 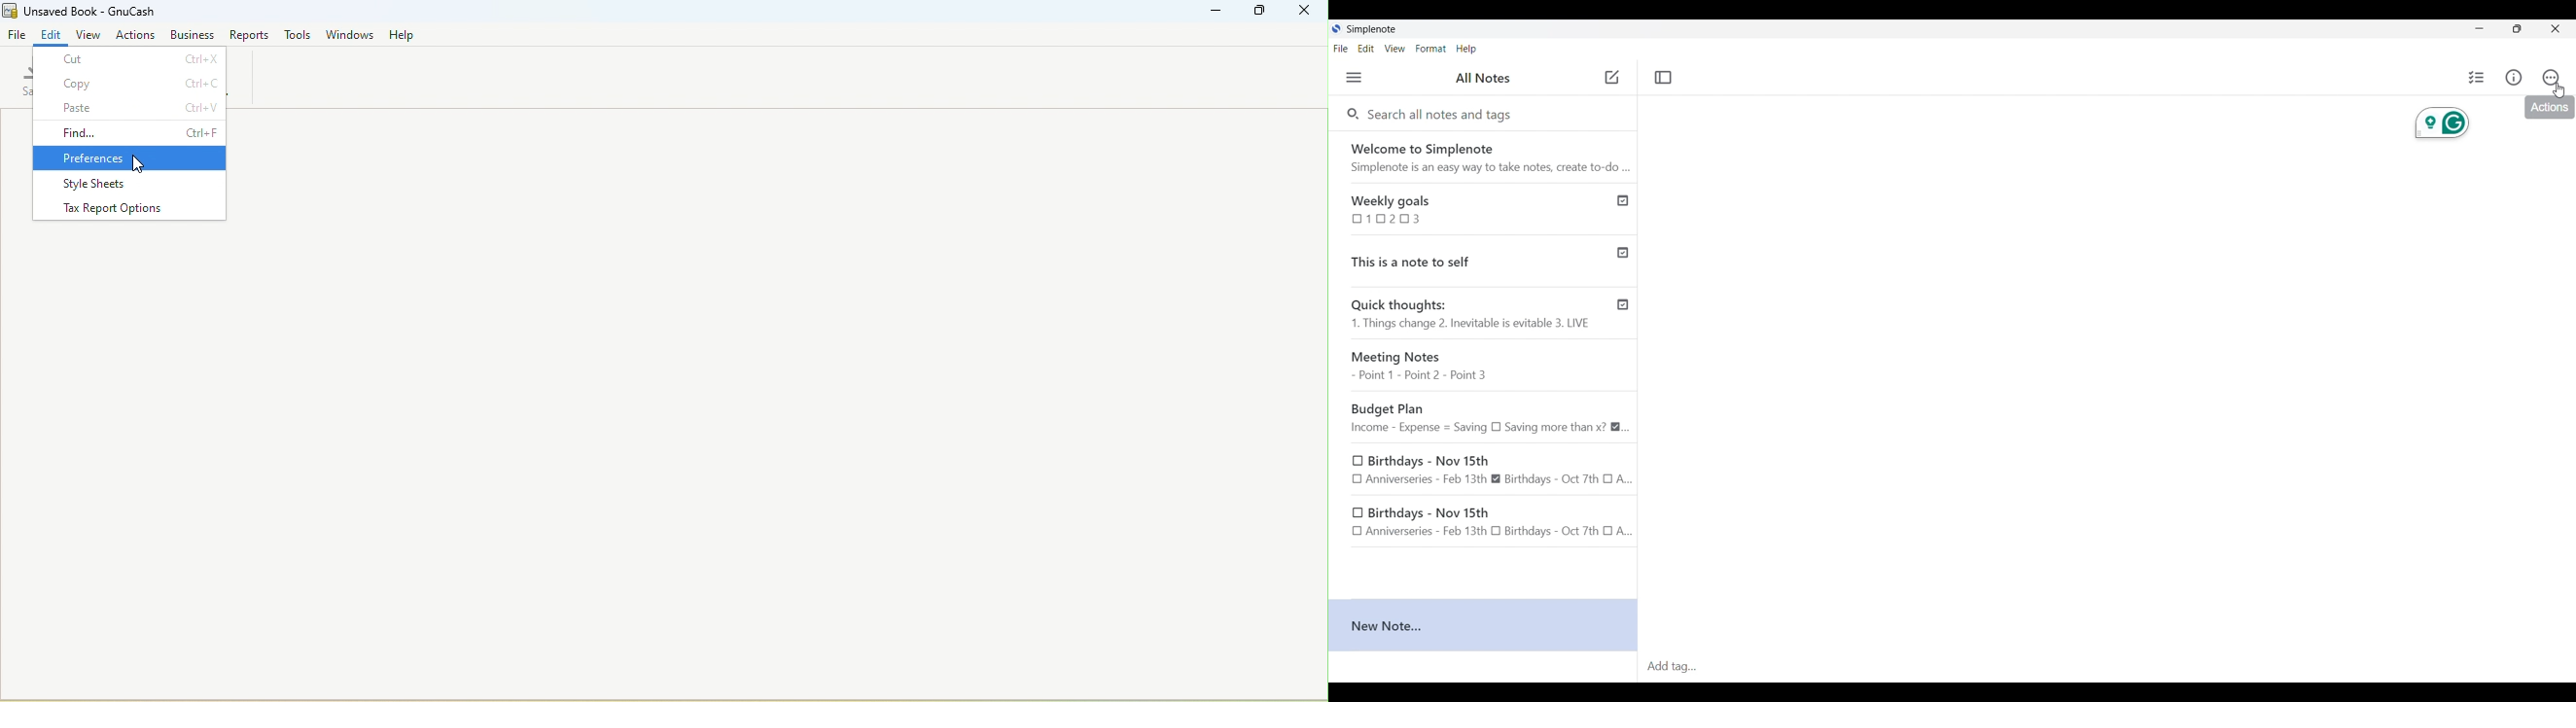 I want to click on Copy, so click(x=129, y=85).